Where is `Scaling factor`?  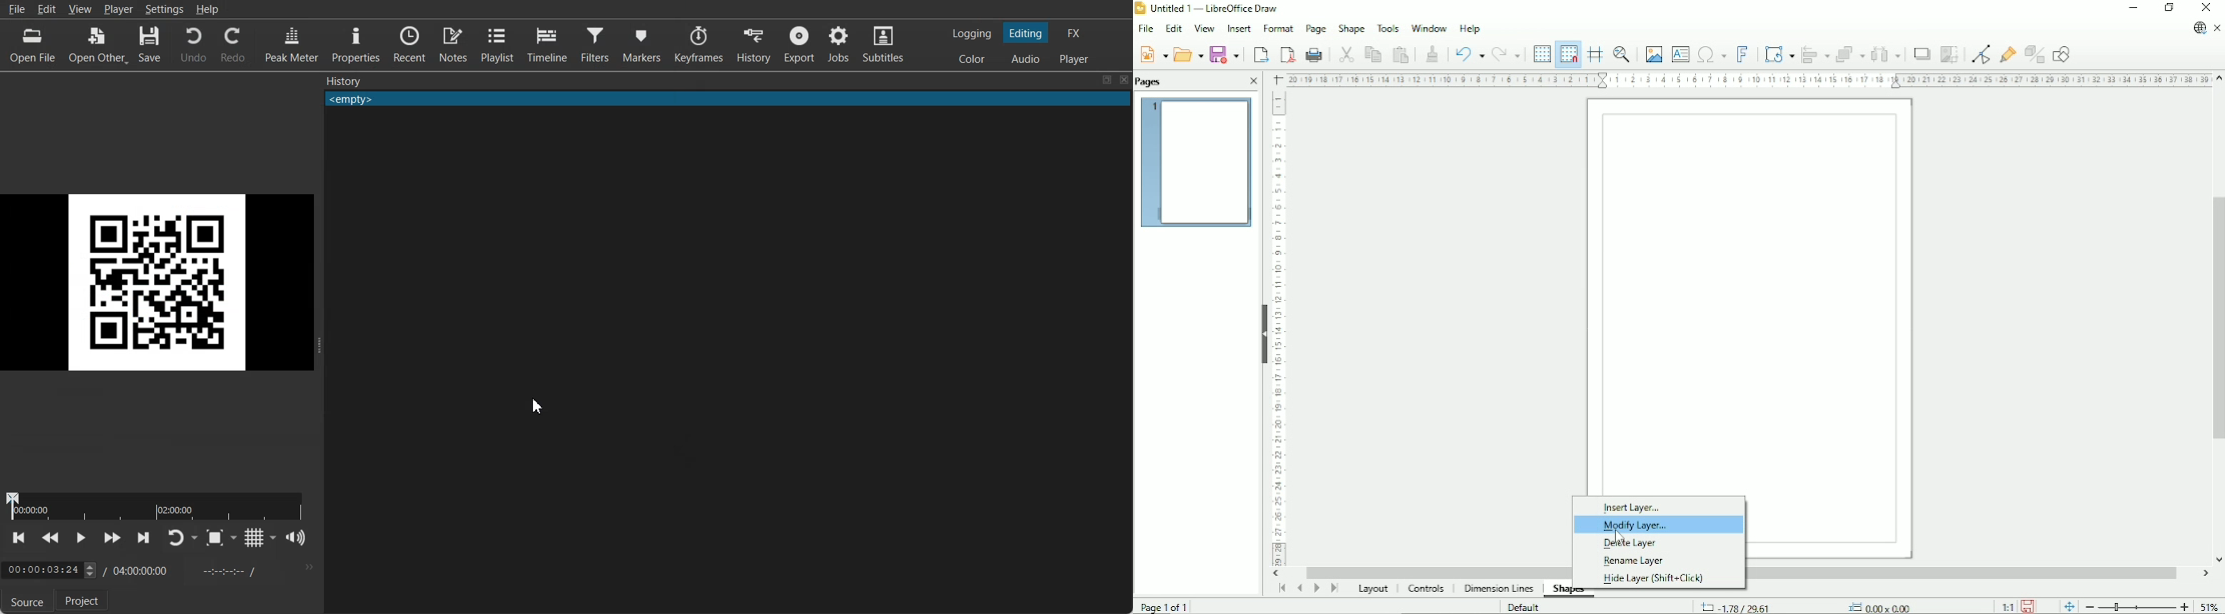
Scaling factor is located at coordinates (2007, 606).